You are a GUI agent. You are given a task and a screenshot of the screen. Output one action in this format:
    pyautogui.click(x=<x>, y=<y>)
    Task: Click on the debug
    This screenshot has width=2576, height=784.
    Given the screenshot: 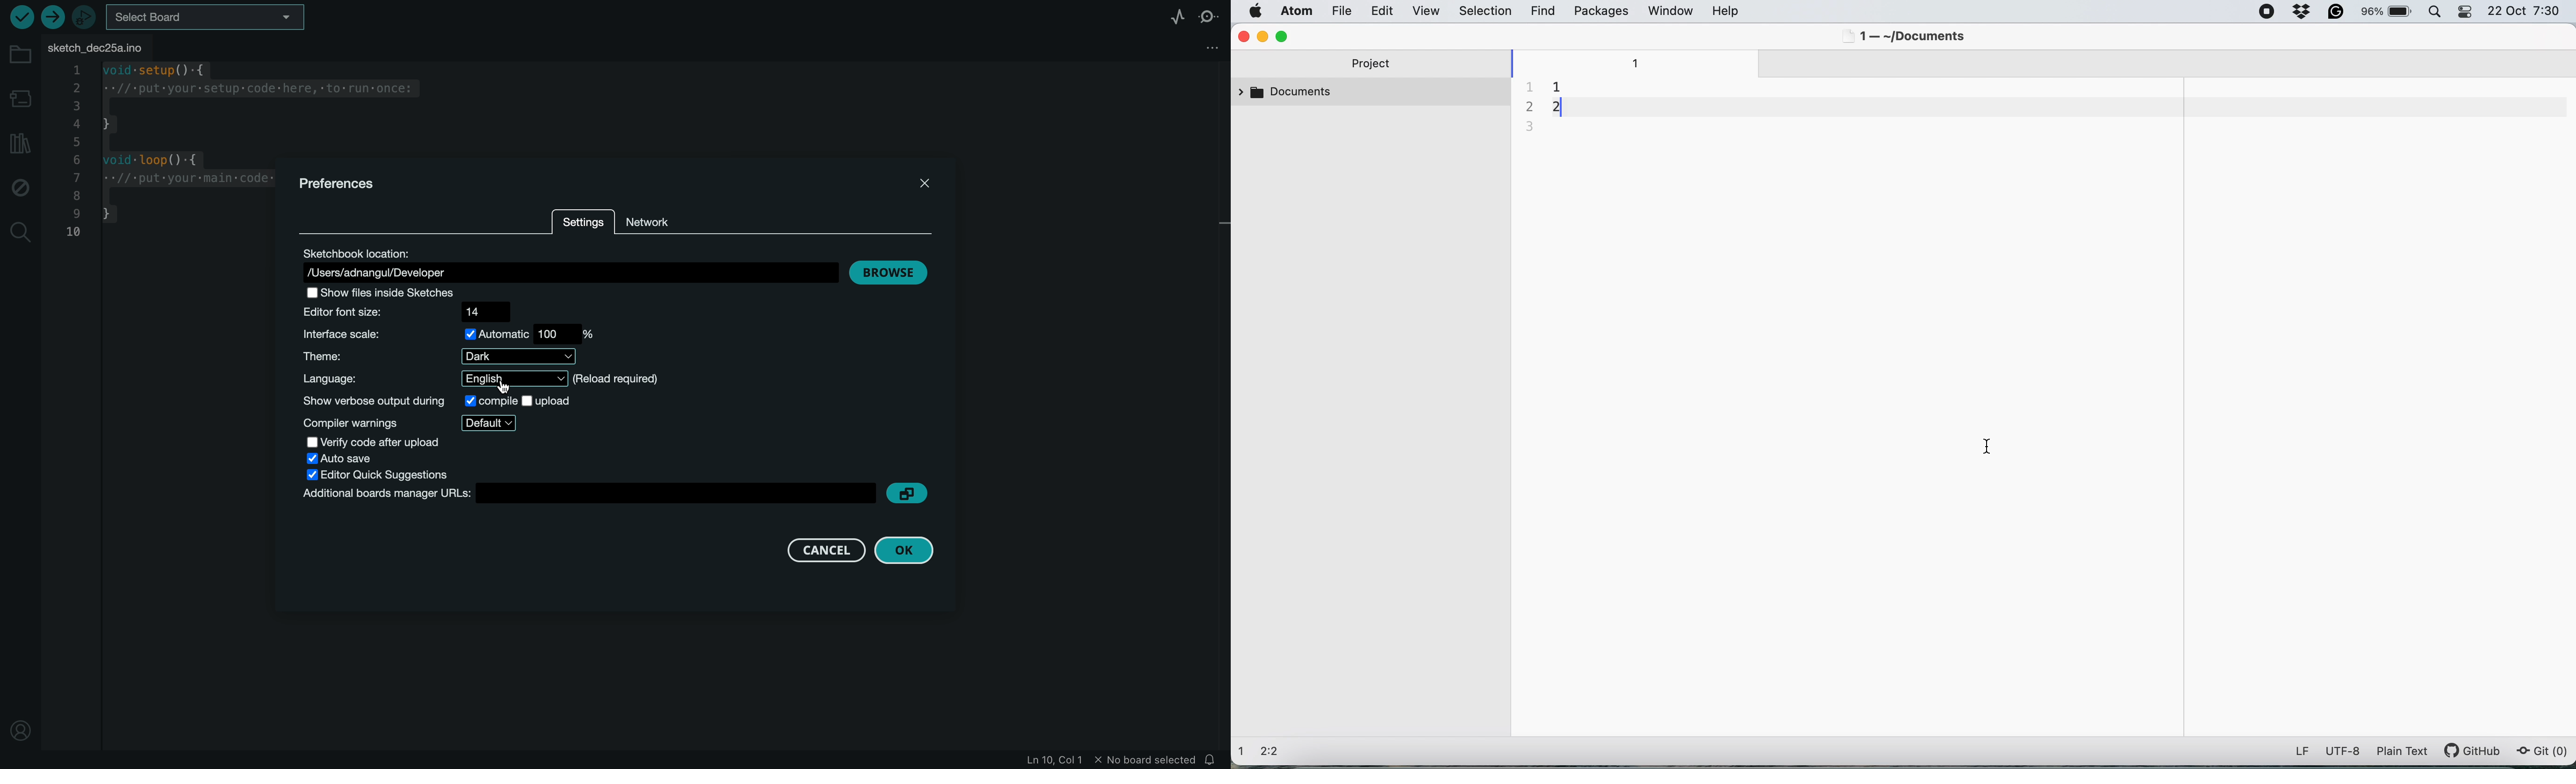 What is the action you would take?
    pyautogui.click(x=20, y=187)
    